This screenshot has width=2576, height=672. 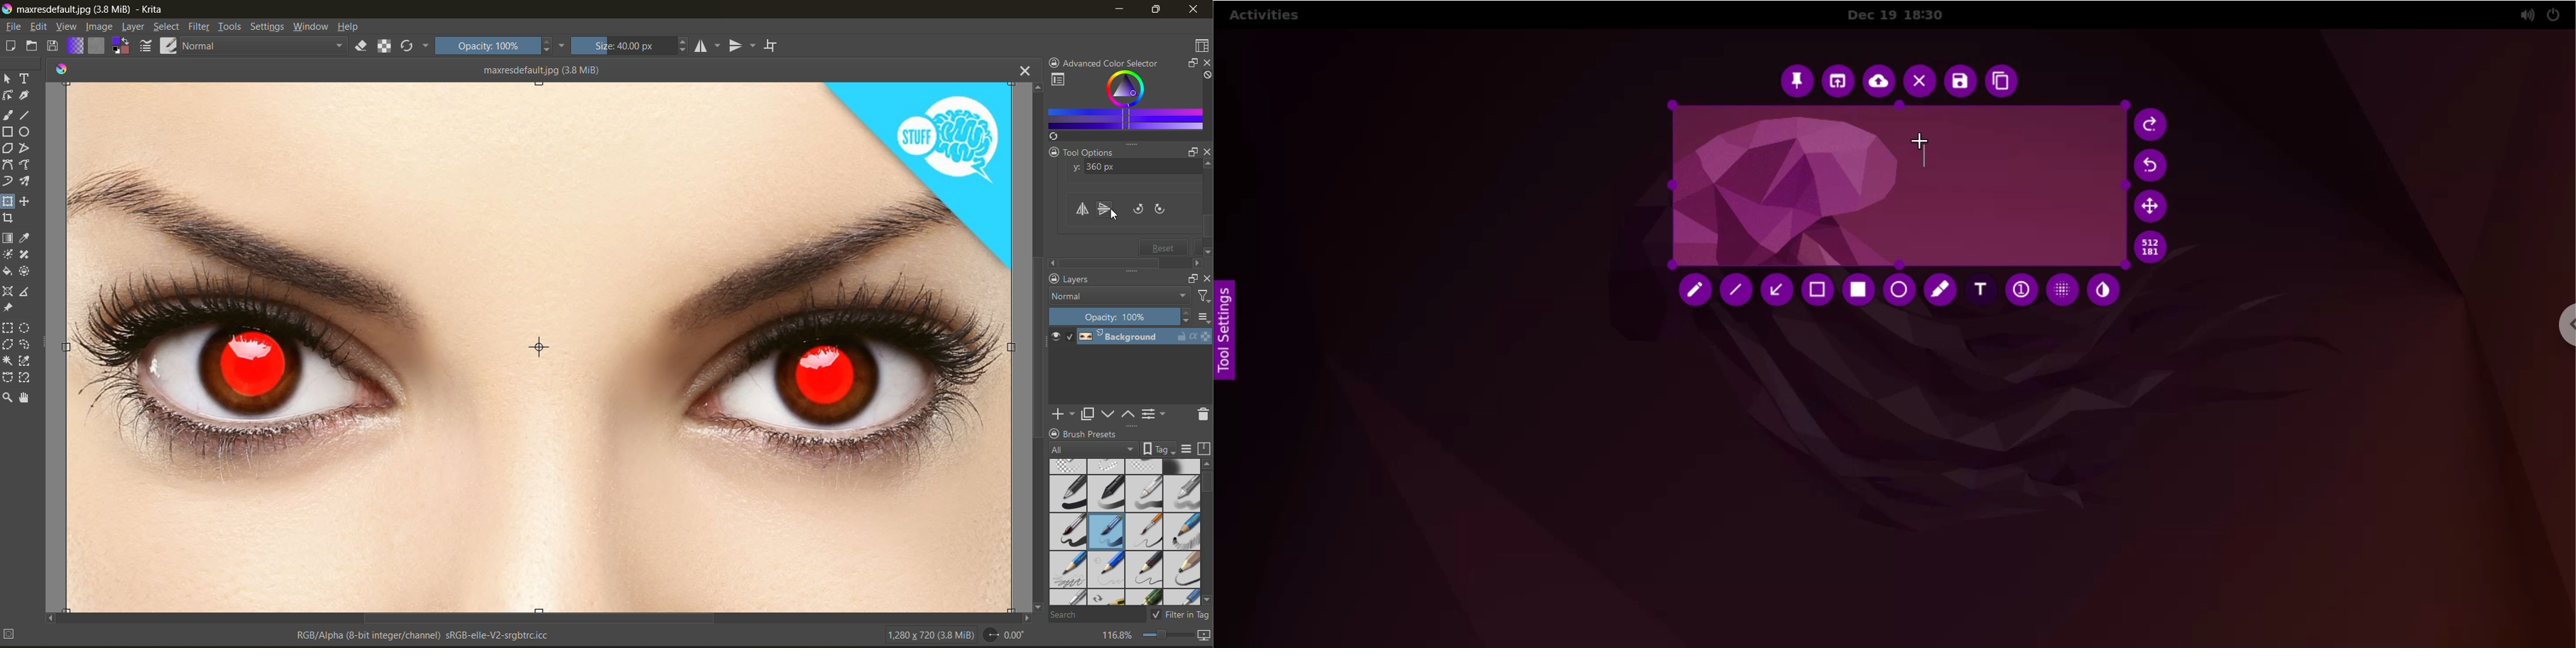 I want to click on window, so click(x=312, y=26).